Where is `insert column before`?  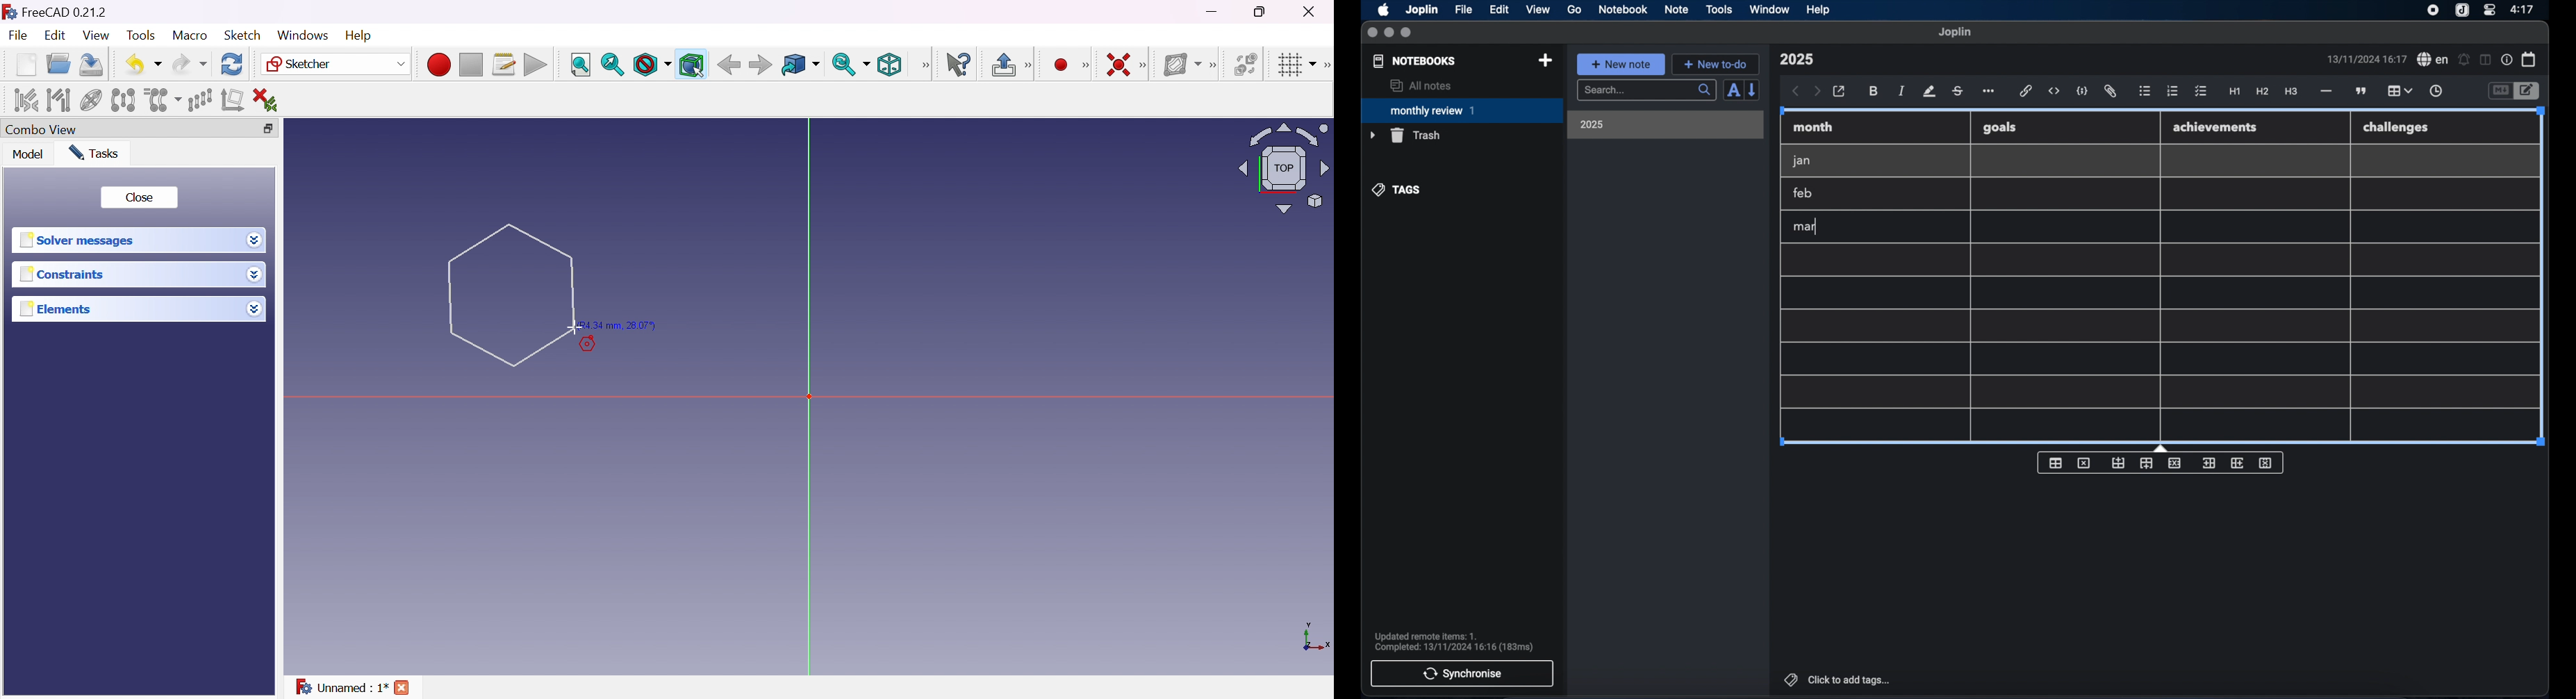 insert column before is located at coordinates (2209, 463).